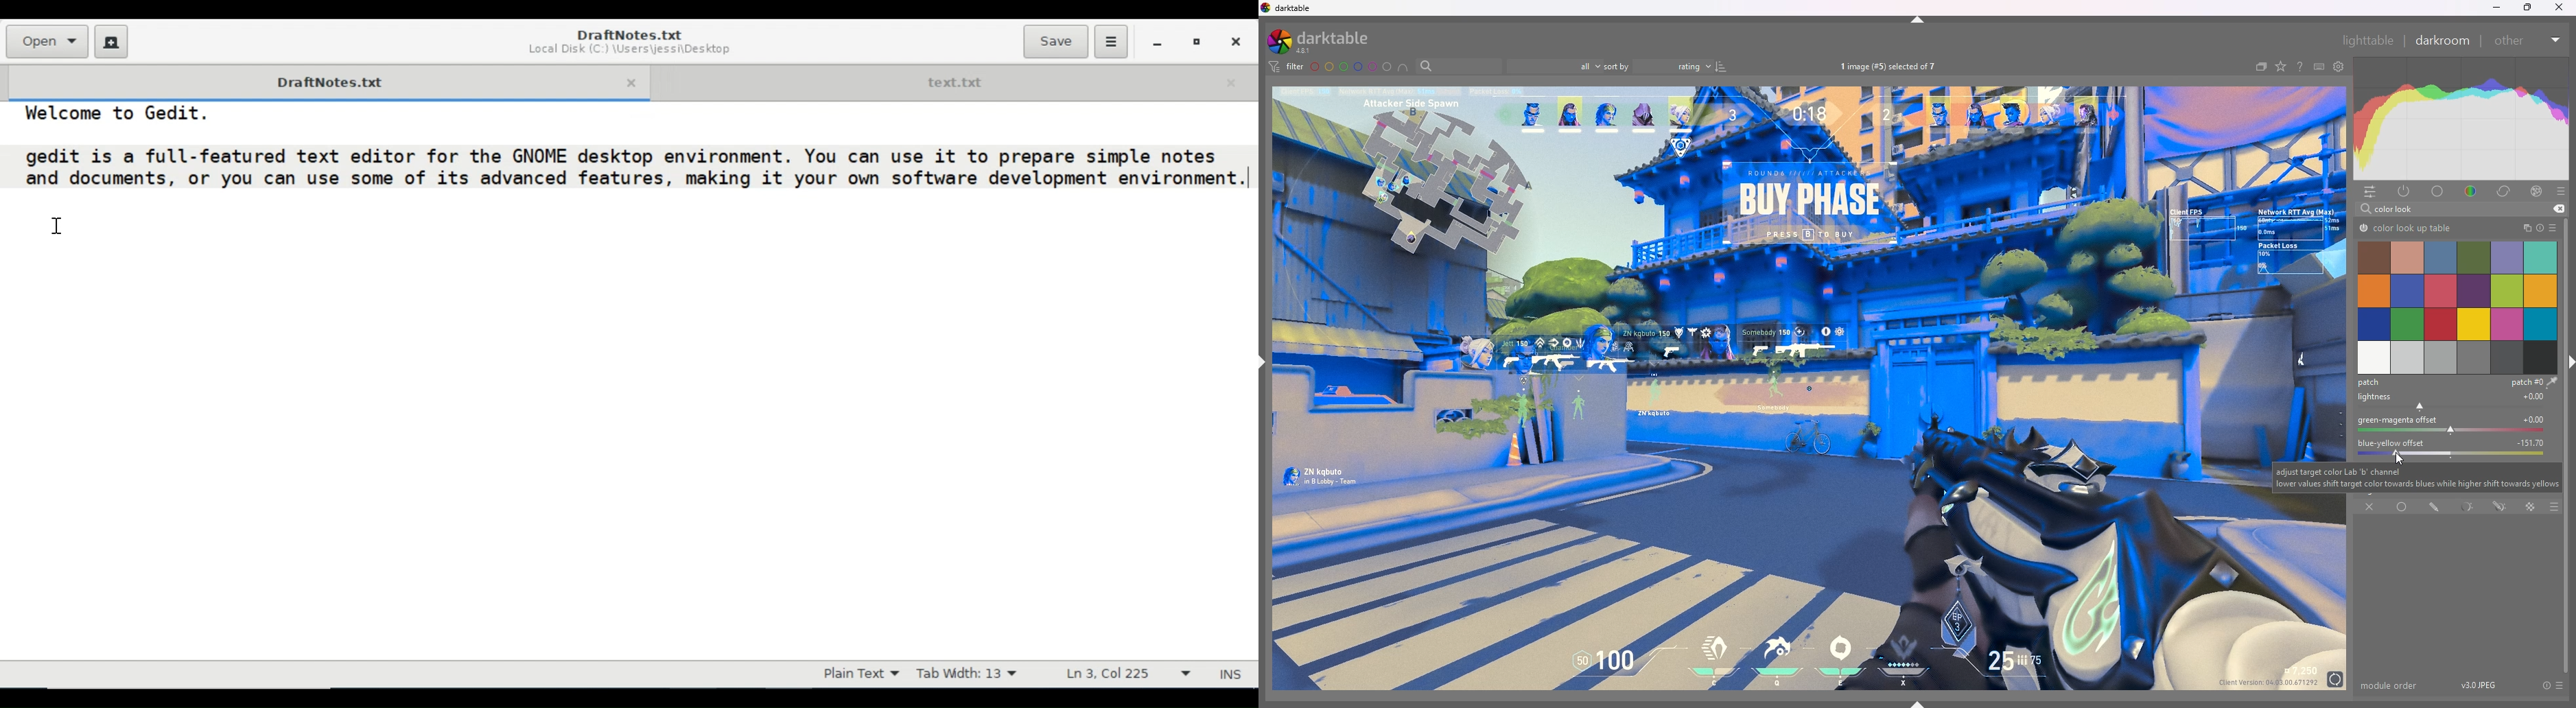 Image resolution: width=2576 pixels, height=728 pixels. What do you see at coordinates (1235, 40) in the screenshot?
I see `Close` at bounding box center [1235, 40].